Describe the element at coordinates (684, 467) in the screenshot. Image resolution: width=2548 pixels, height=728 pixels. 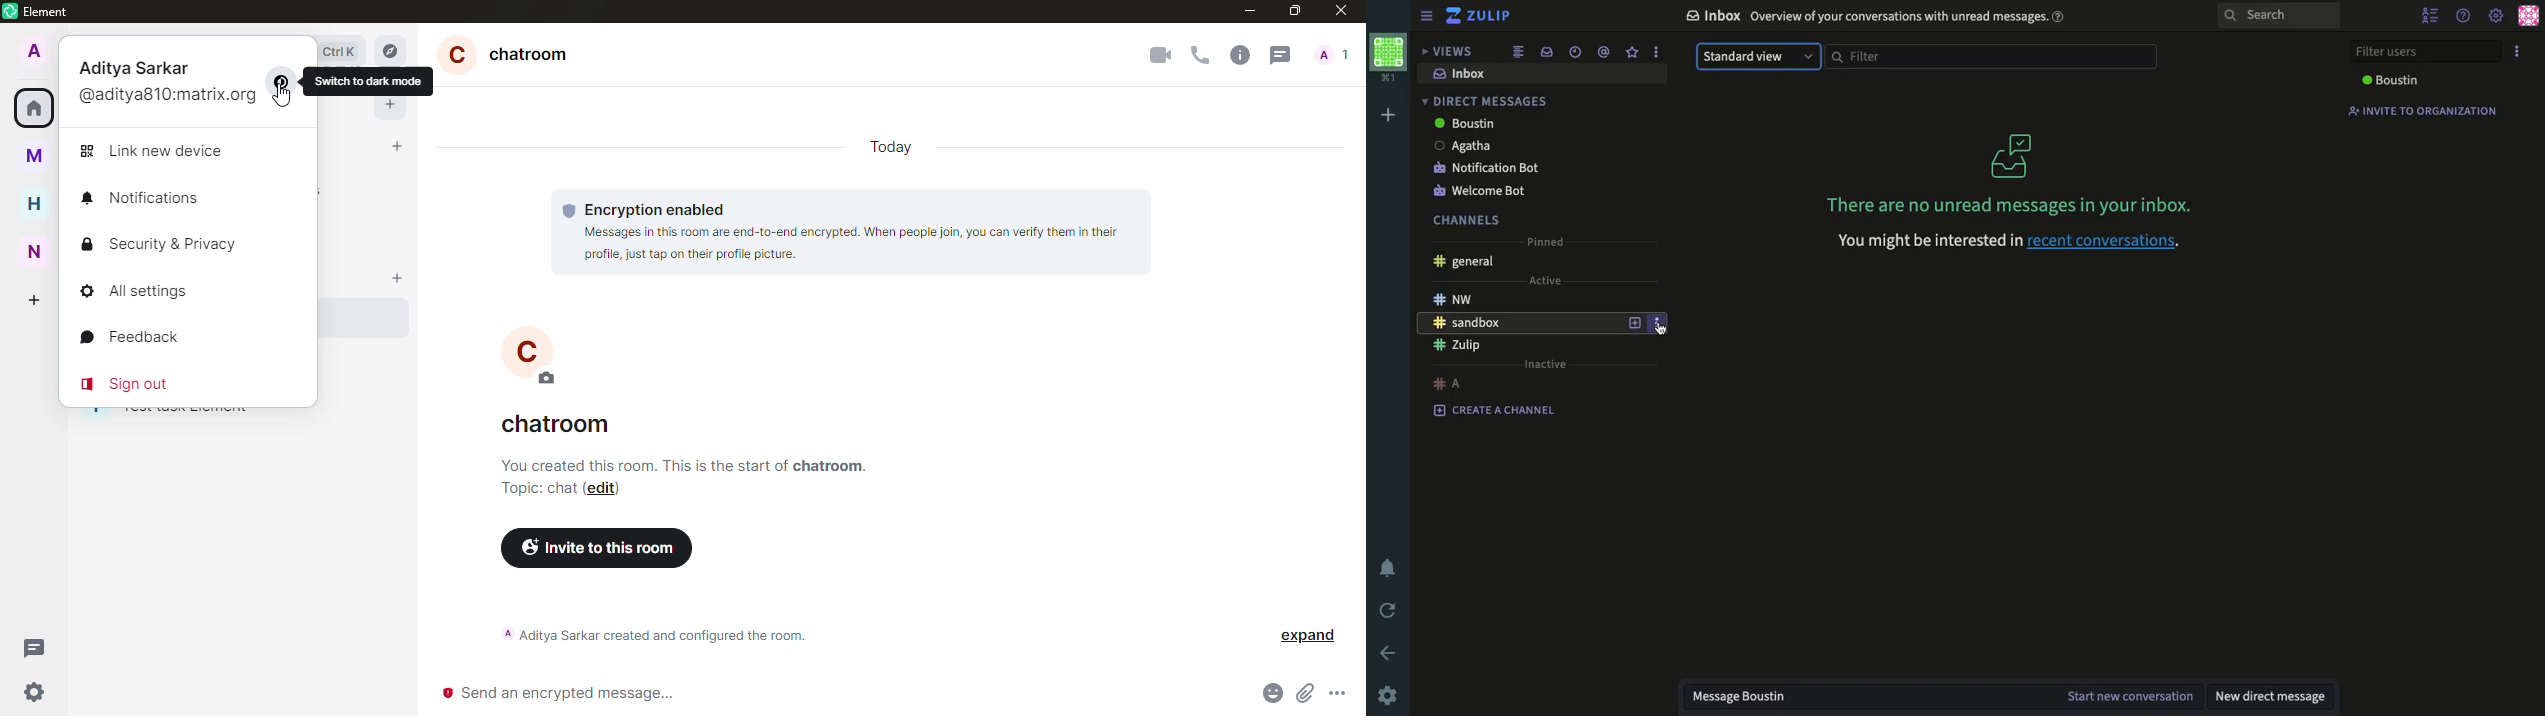
I see `info` at that location.